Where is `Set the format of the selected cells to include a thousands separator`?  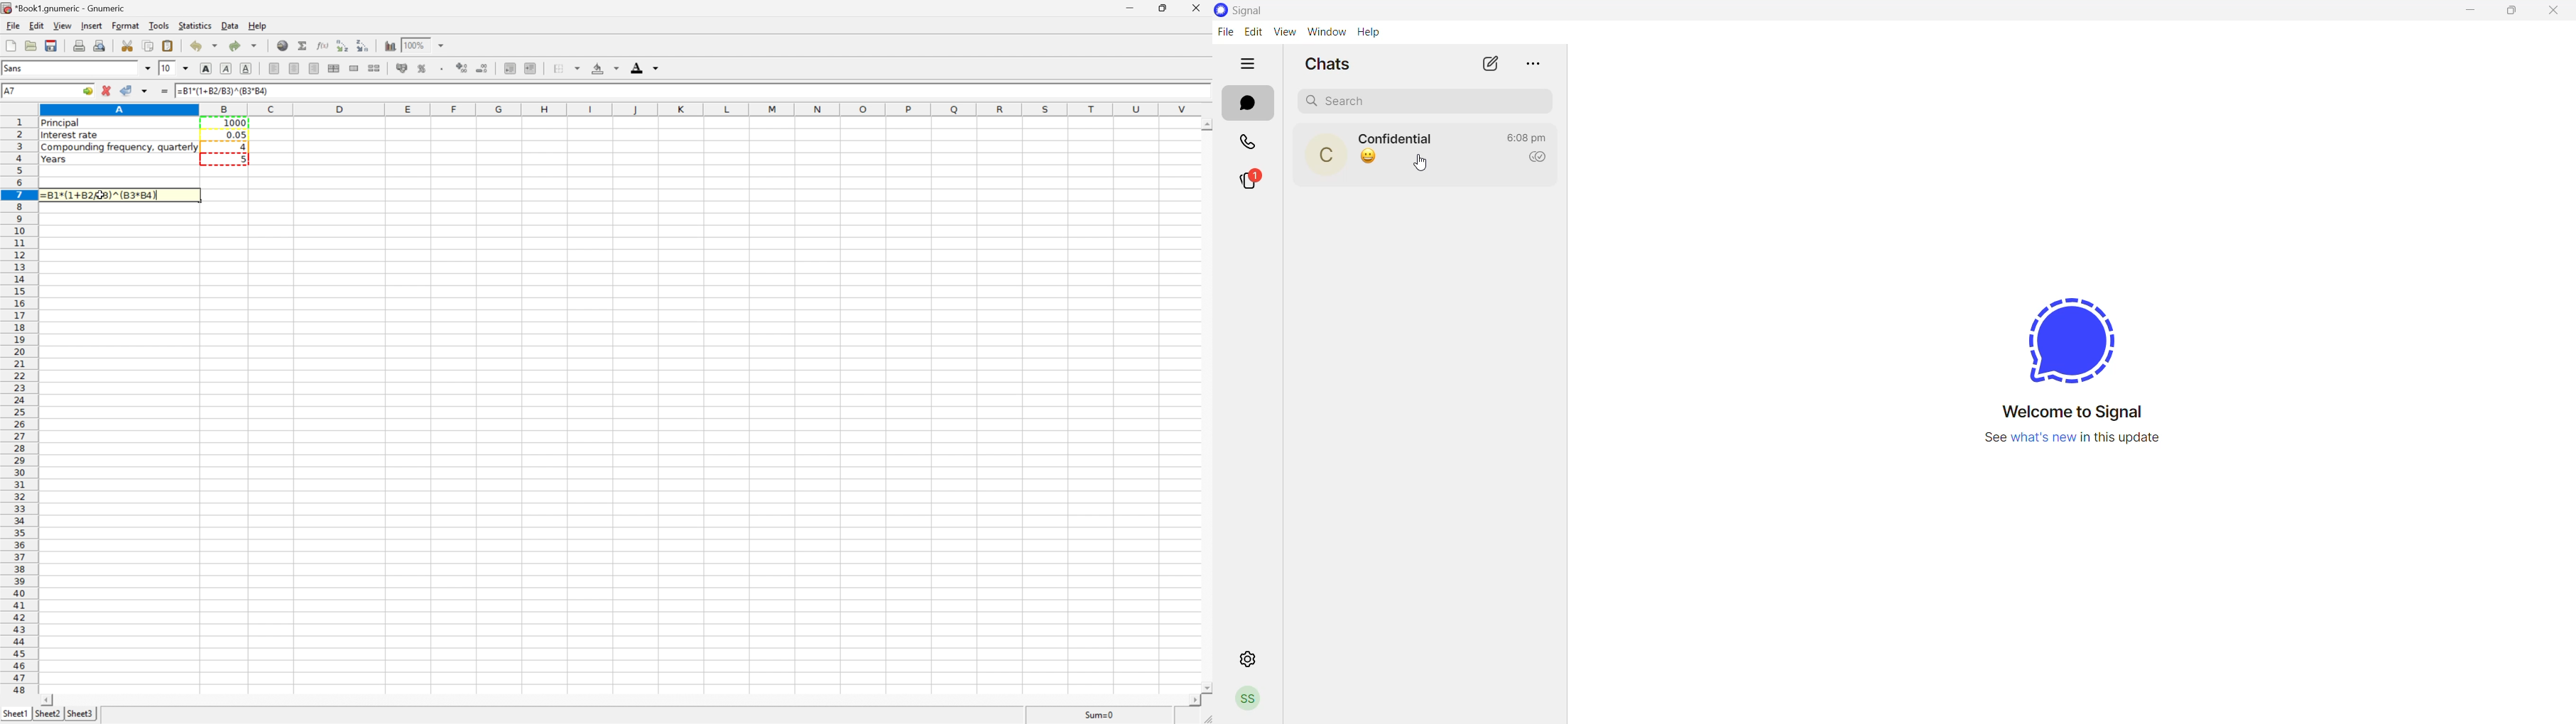 Set the format of the selected cells to include a thousands separator is located at coordinates (442, 68).